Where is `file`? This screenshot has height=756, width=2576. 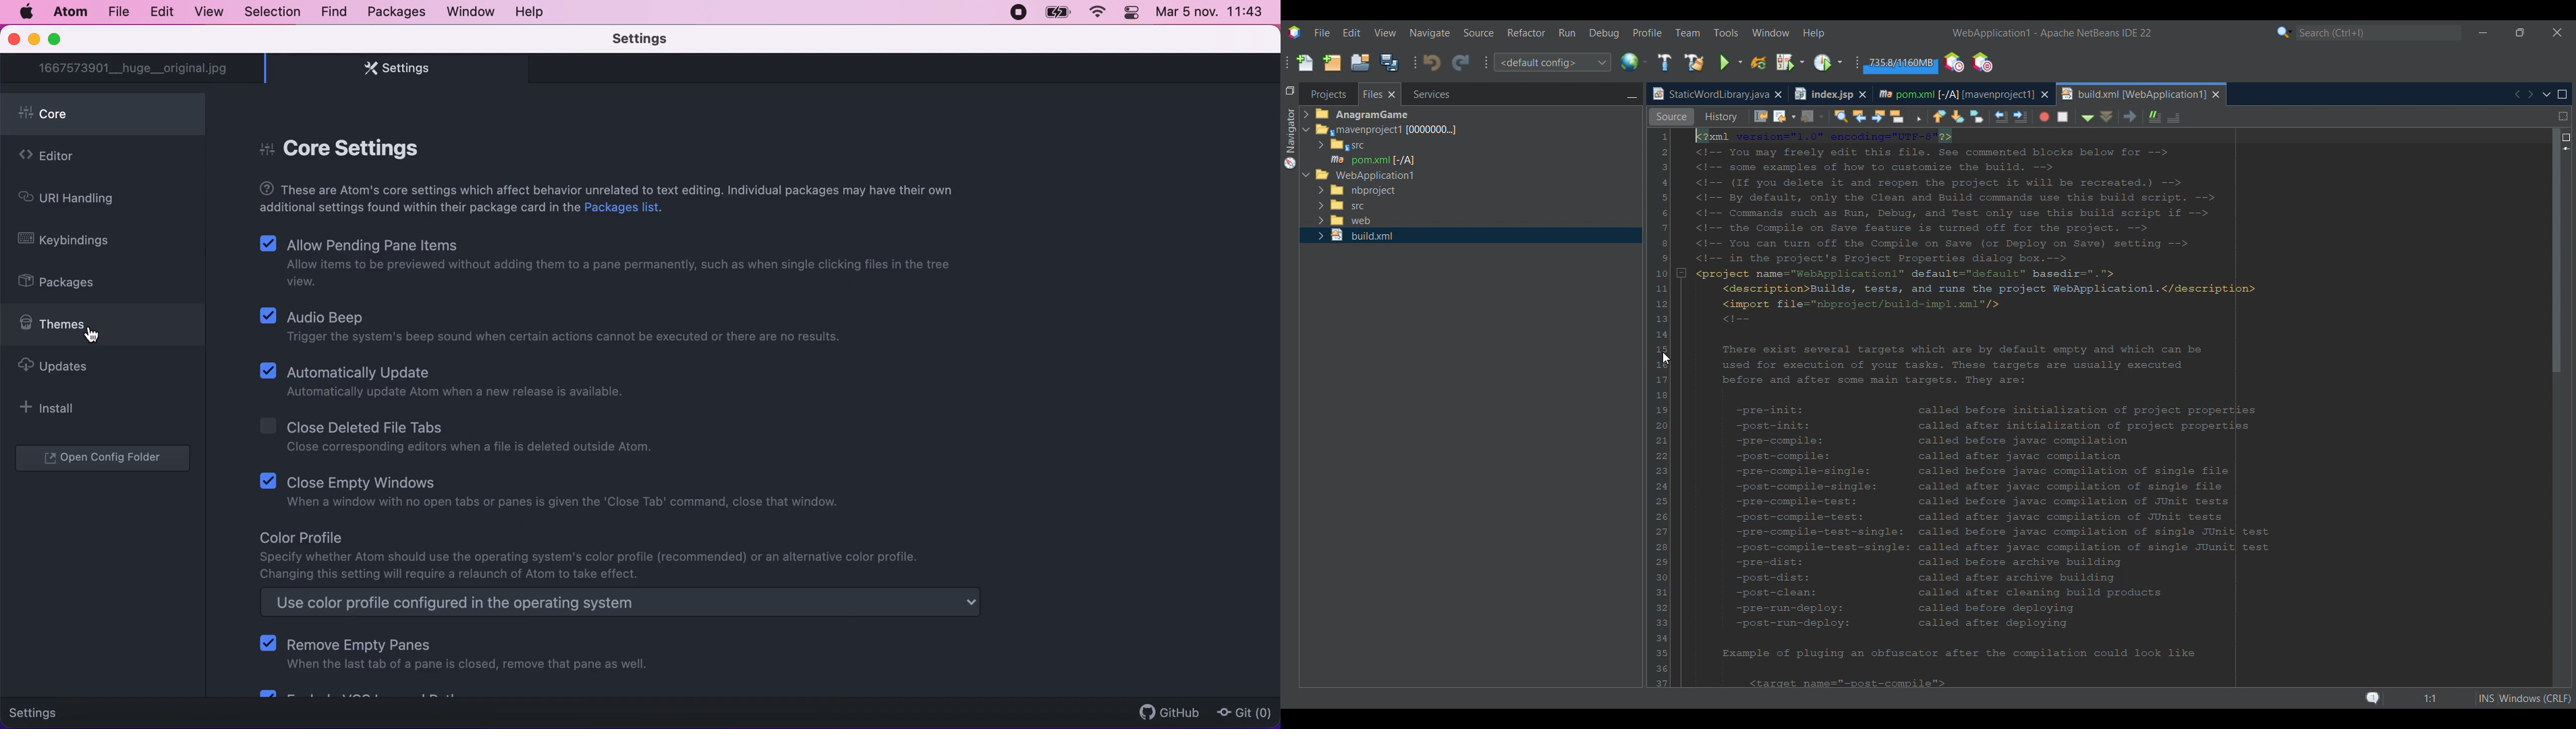 file is located at coordinates (118, 14).